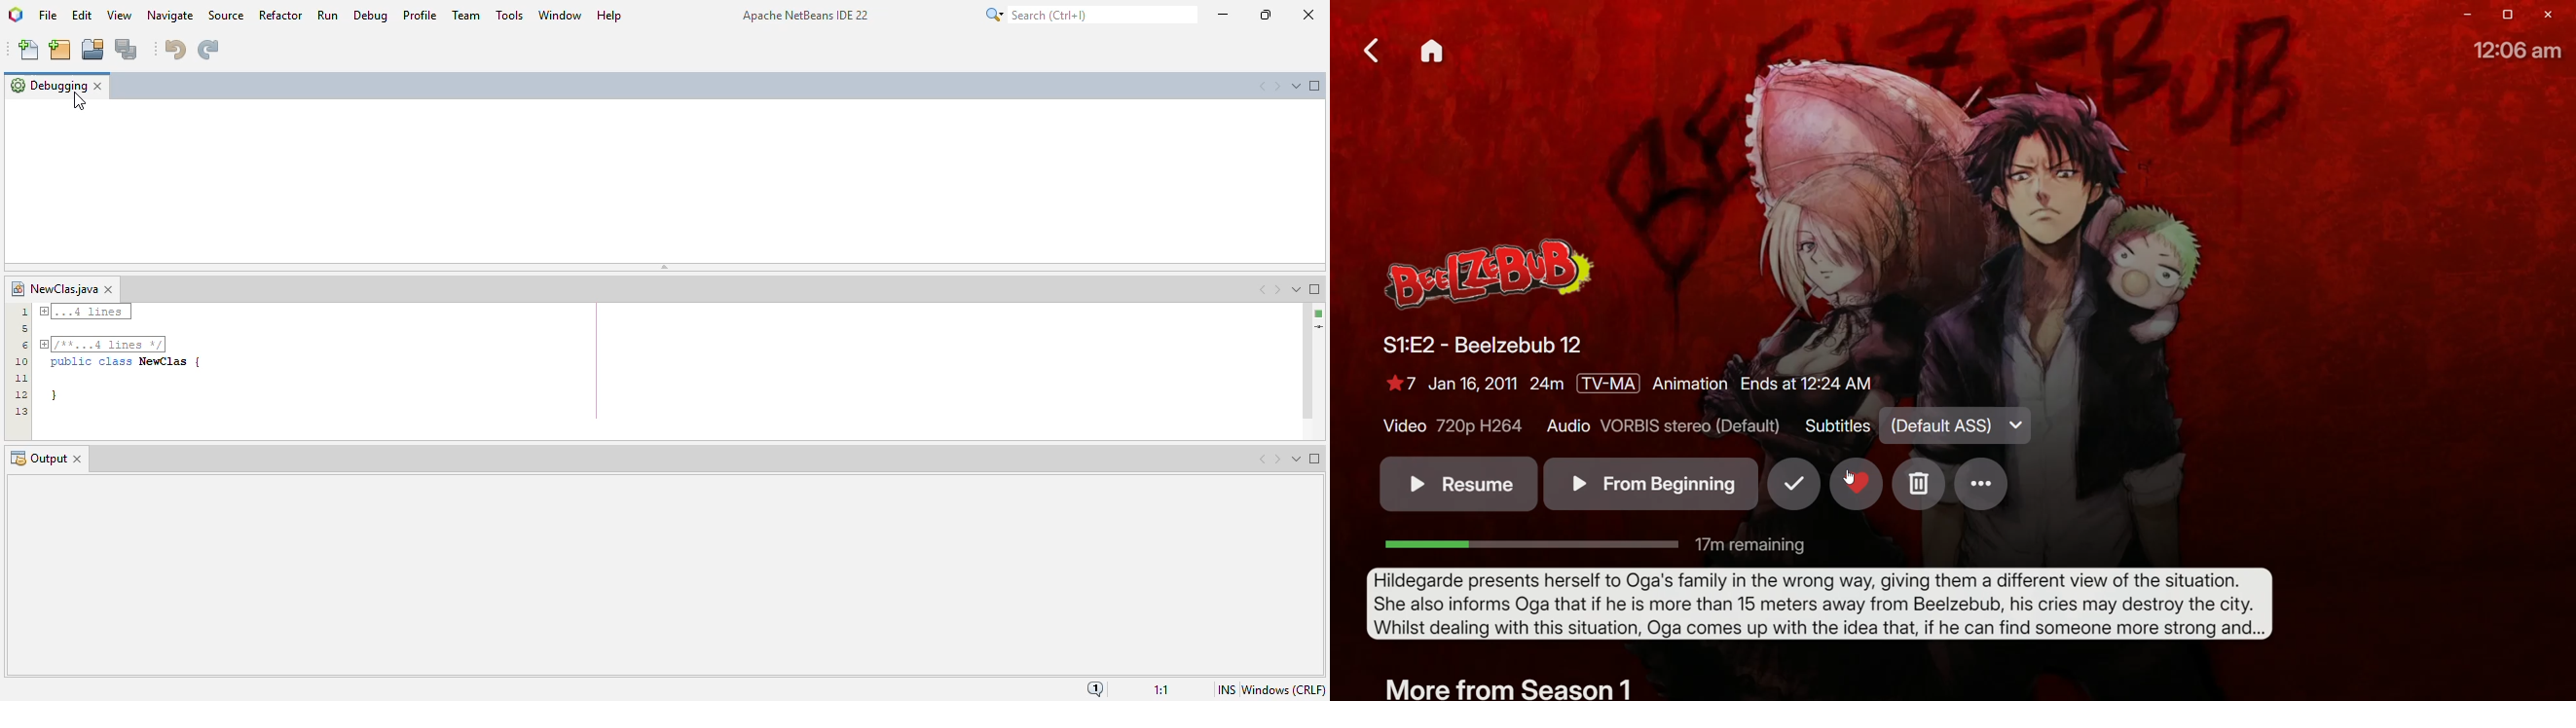 The image size is (2576, 728). Describe the element at coordinates (1277, 290) in the screenshot. I see `scroll documents right` at that location.